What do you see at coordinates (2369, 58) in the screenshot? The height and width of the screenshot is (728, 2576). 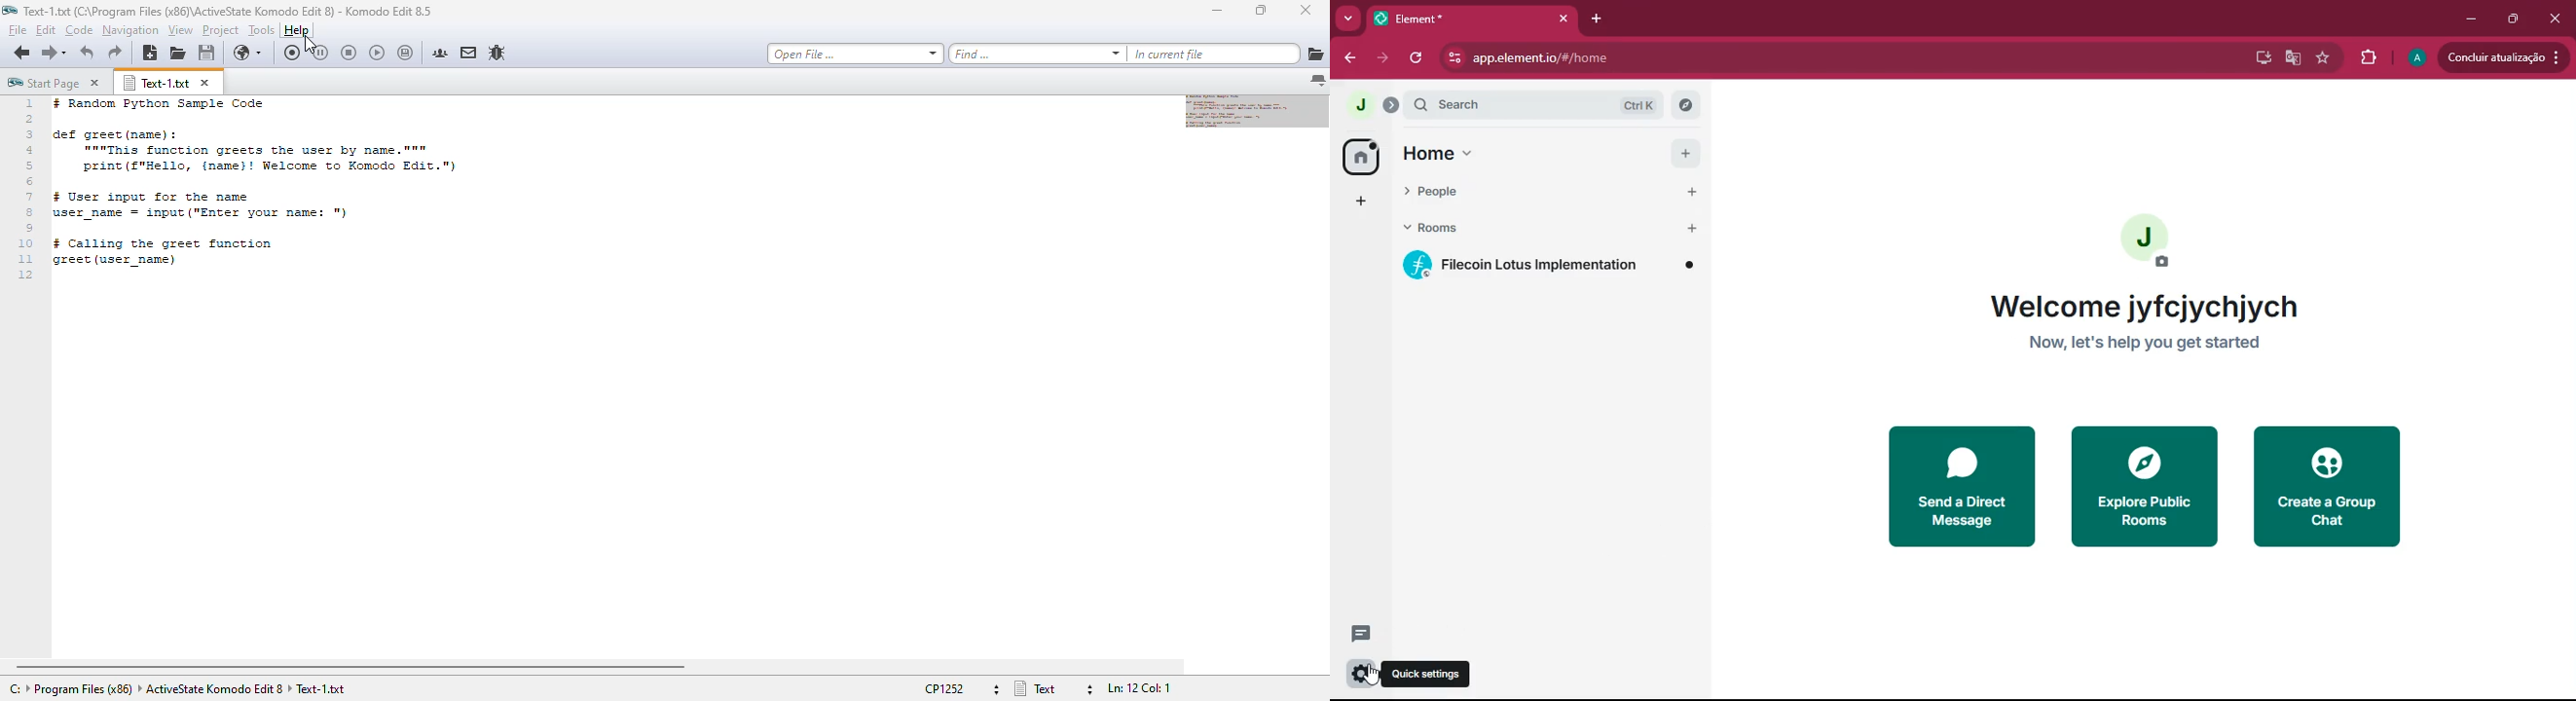 I see `extensions` at bounding box center [2369, 58].